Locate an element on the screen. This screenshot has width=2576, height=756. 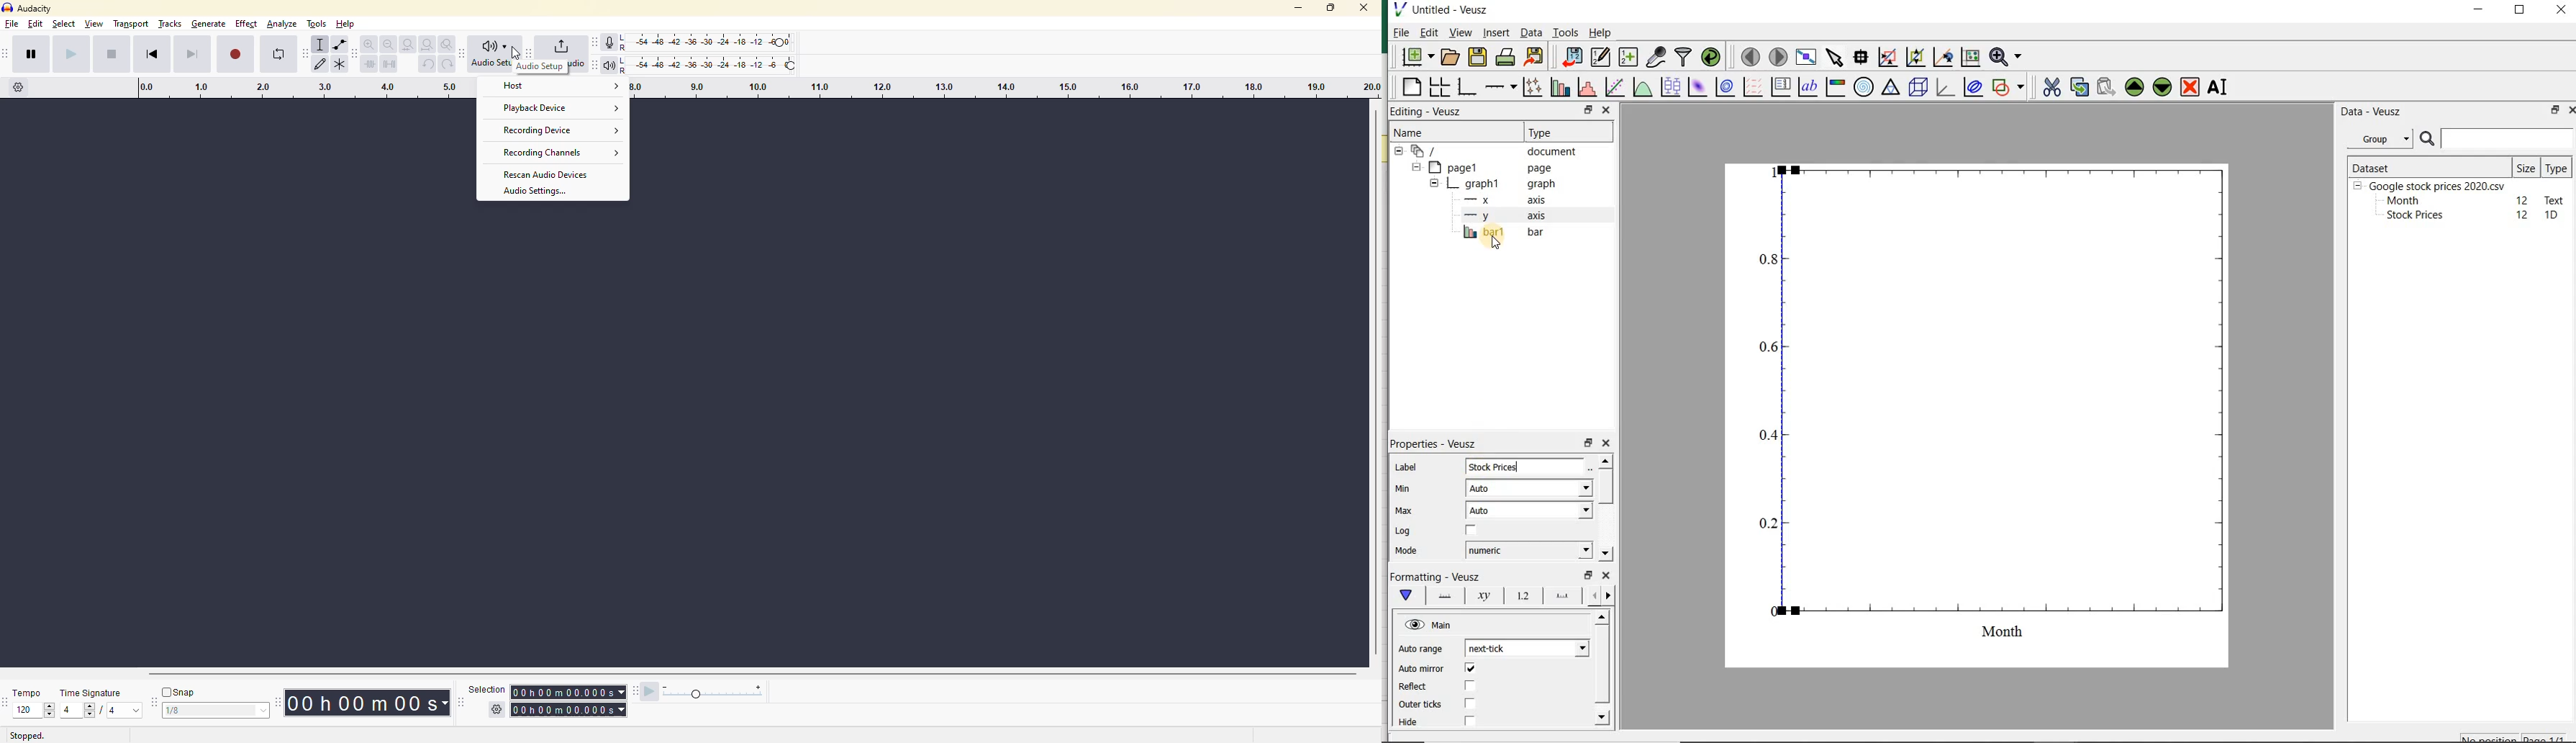
Host is located at coordinates (558, 89).